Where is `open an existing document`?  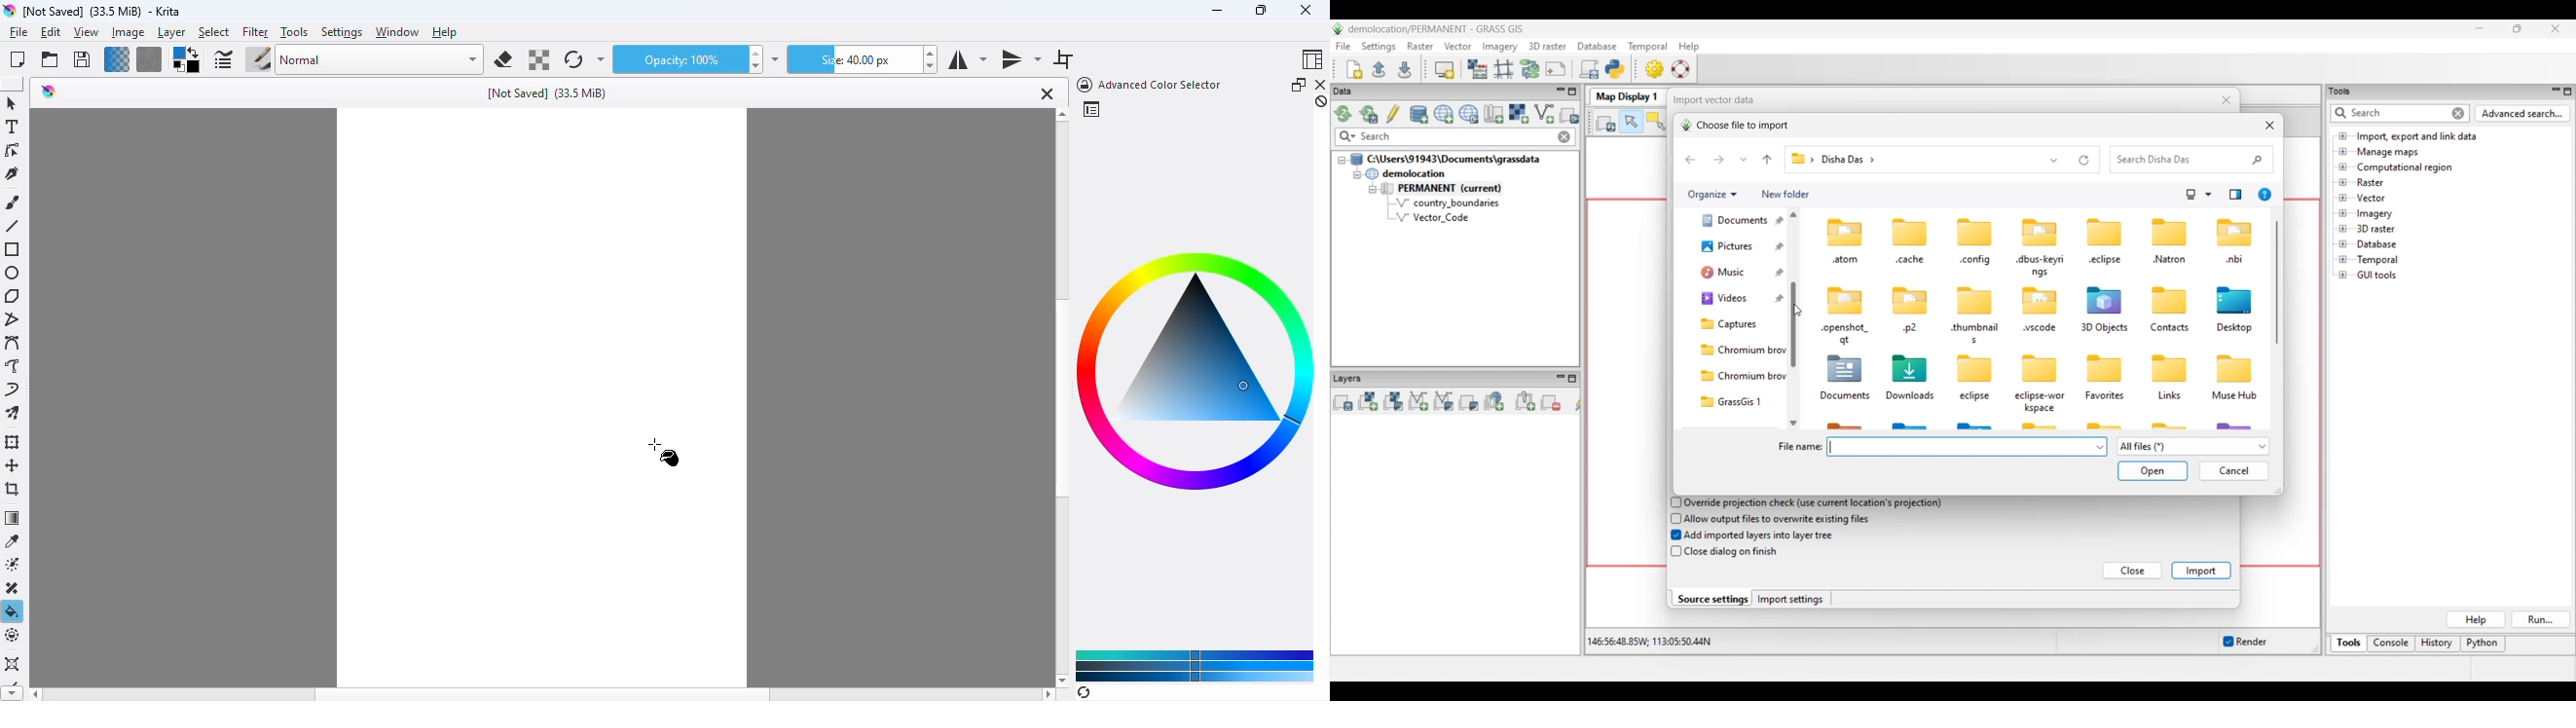 open an existing document is located at coordinates (50, 59).